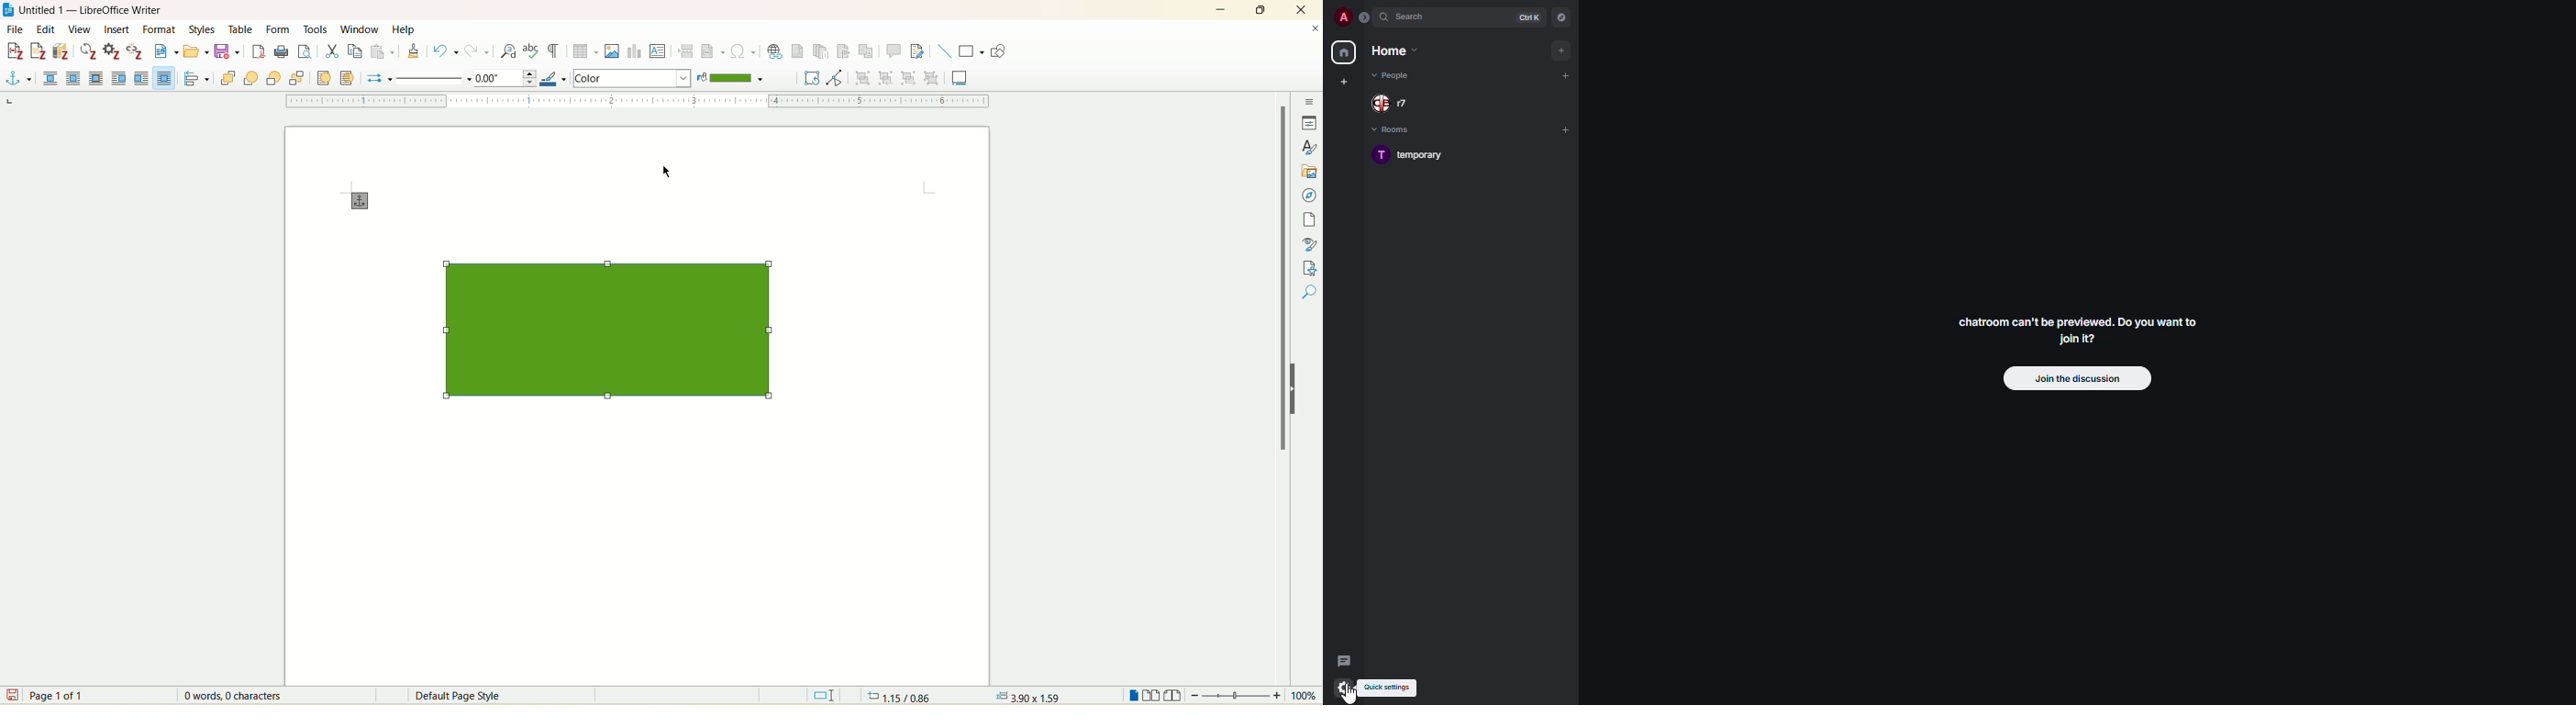 This screenshot has height=728, width=2576. I want to click on zoom factor, so click(1256, 696).